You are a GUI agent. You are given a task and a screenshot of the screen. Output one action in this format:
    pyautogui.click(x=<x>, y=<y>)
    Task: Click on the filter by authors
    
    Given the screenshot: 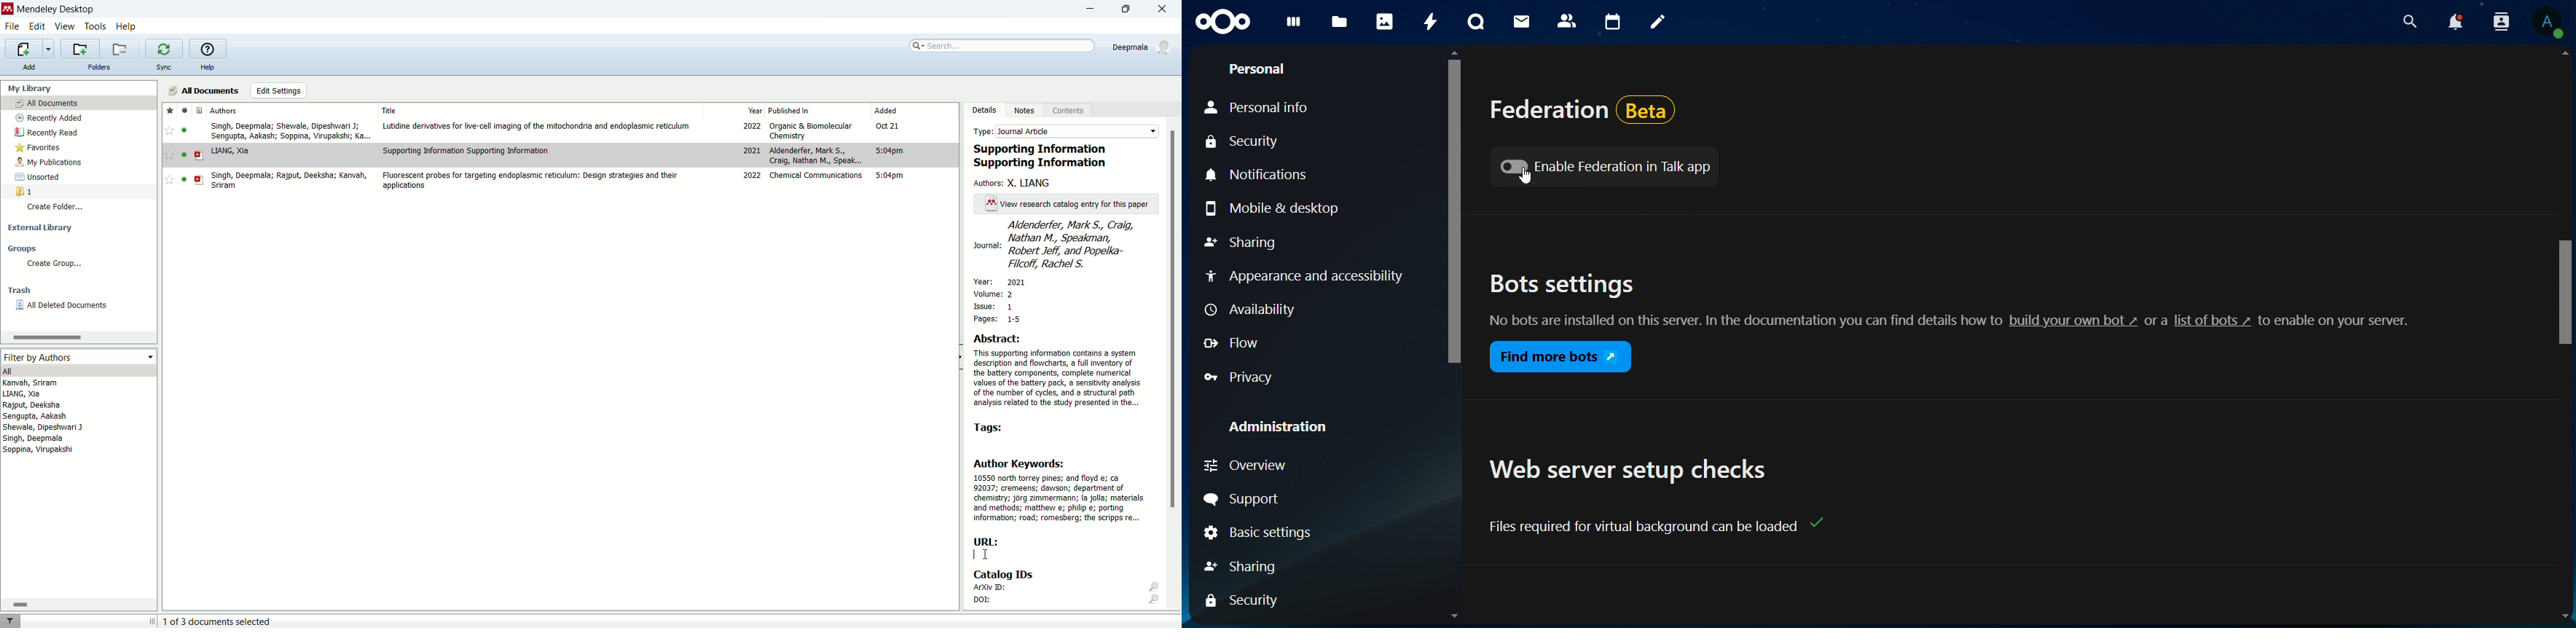 What is the action you would take?
    pyautogui.click(x=79, y=357)
    